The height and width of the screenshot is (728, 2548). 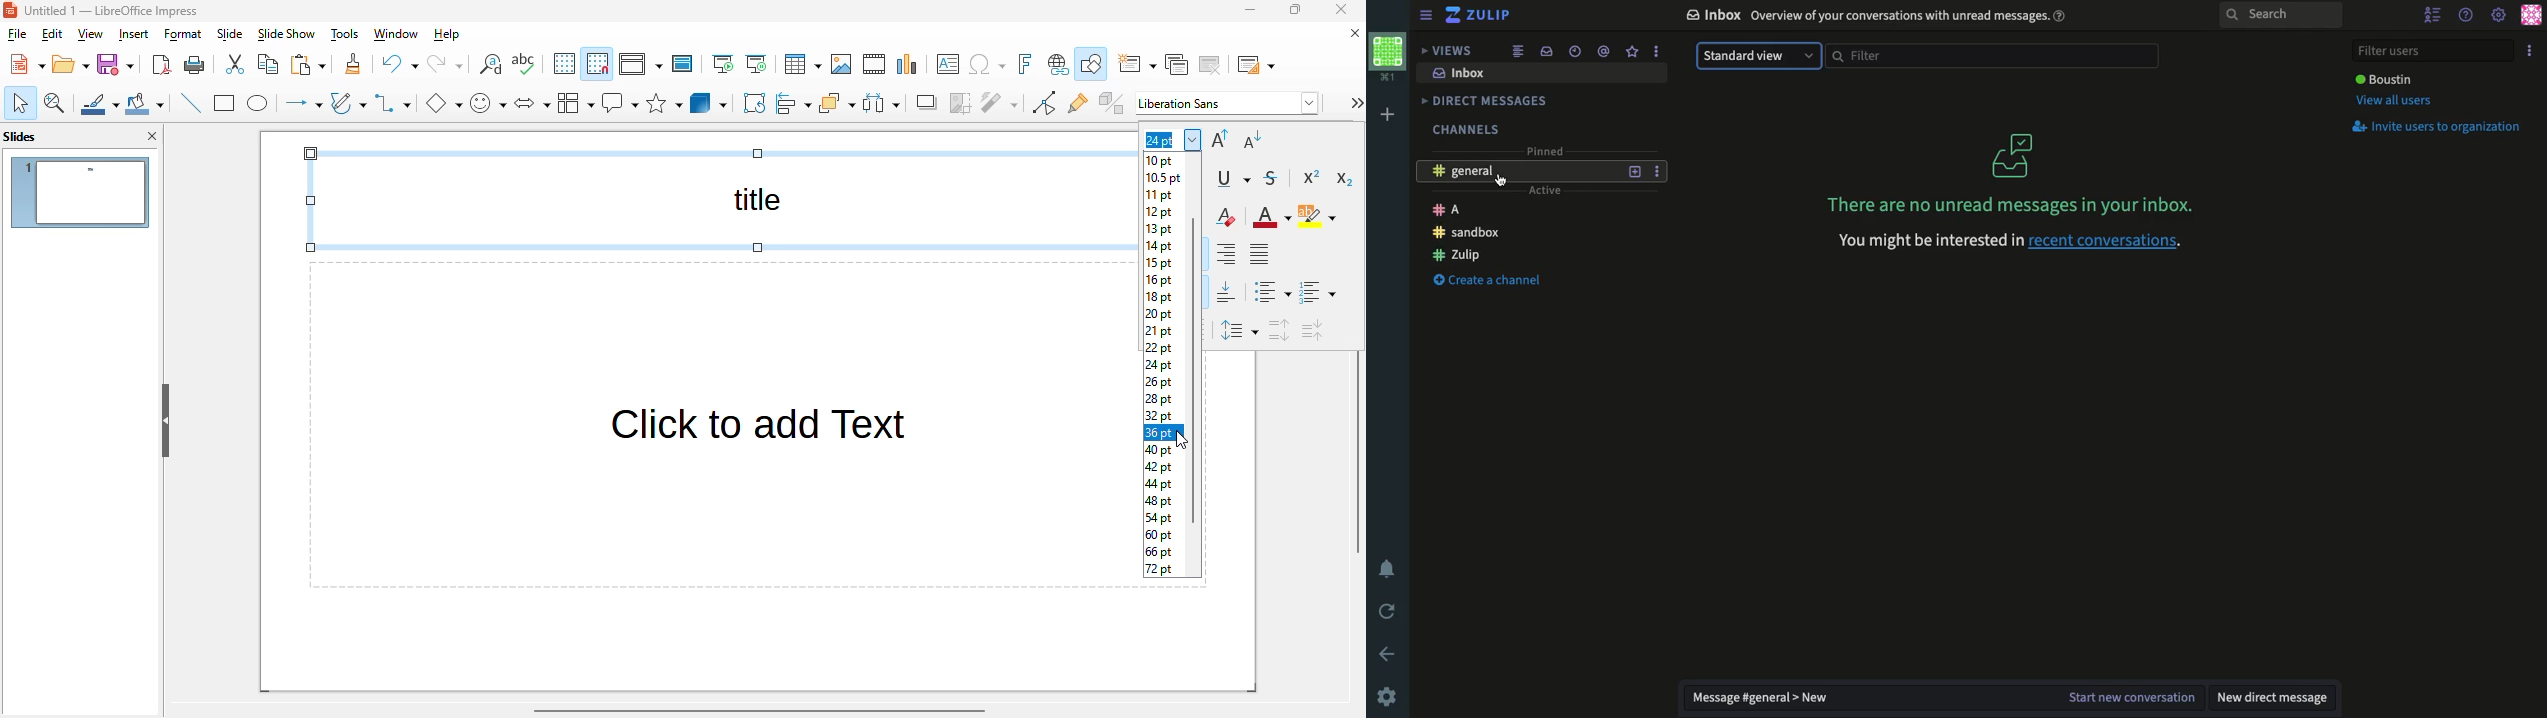 What do you see at coordinates (837, 103) in the screenshot?
I see `arrange` at bounding box center [837, 103].